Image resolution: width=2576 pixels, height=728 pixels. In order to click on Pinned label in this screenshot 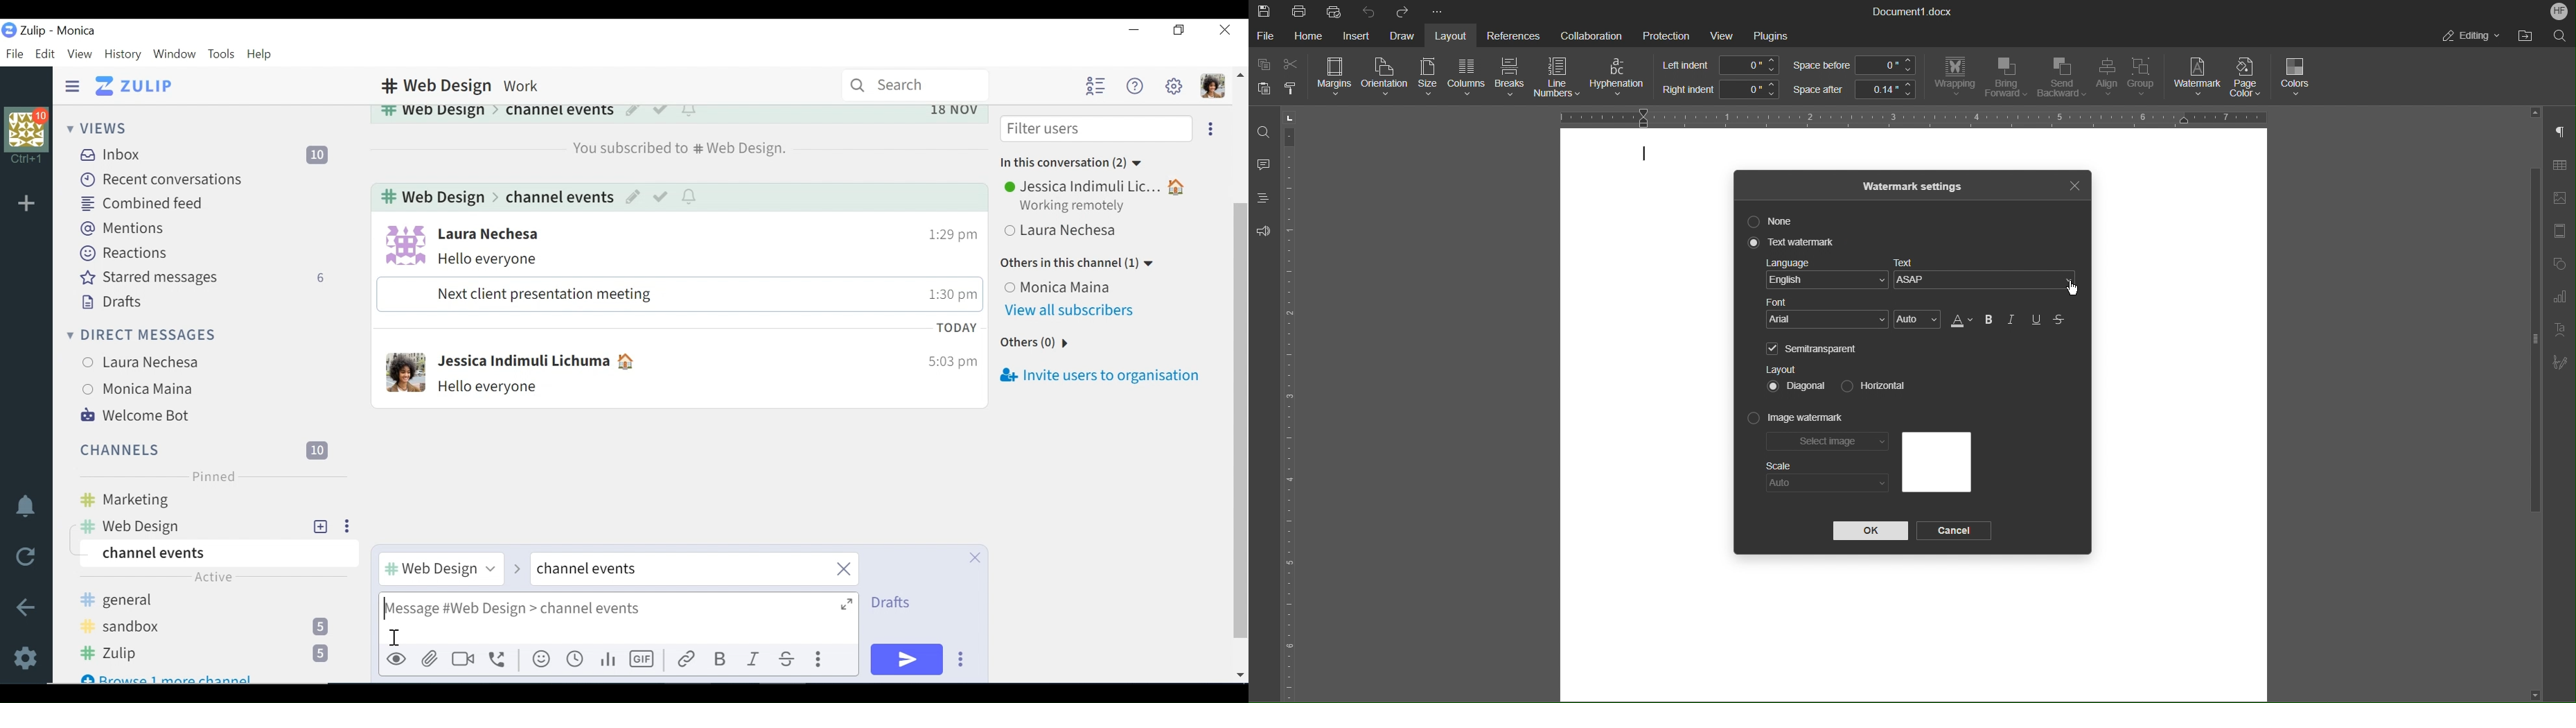, I will do `click(212, 476)`.